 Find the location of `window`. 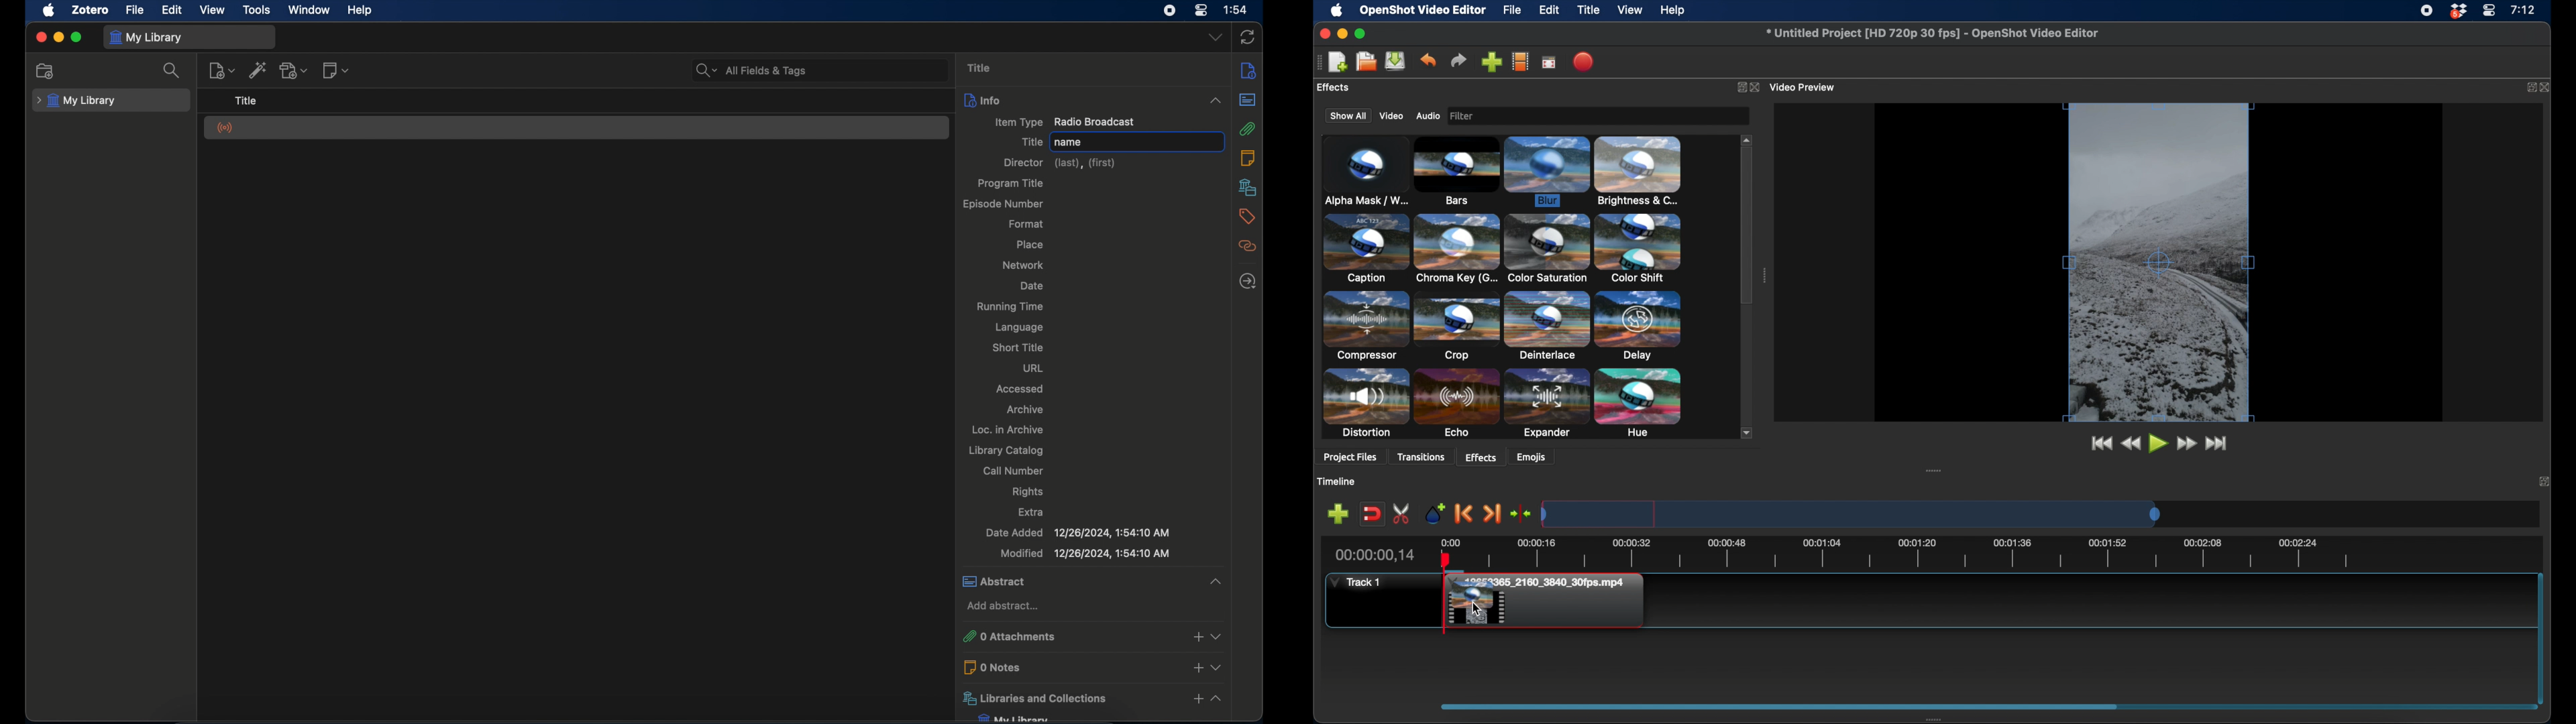

window is located at coordinates (310, 10).